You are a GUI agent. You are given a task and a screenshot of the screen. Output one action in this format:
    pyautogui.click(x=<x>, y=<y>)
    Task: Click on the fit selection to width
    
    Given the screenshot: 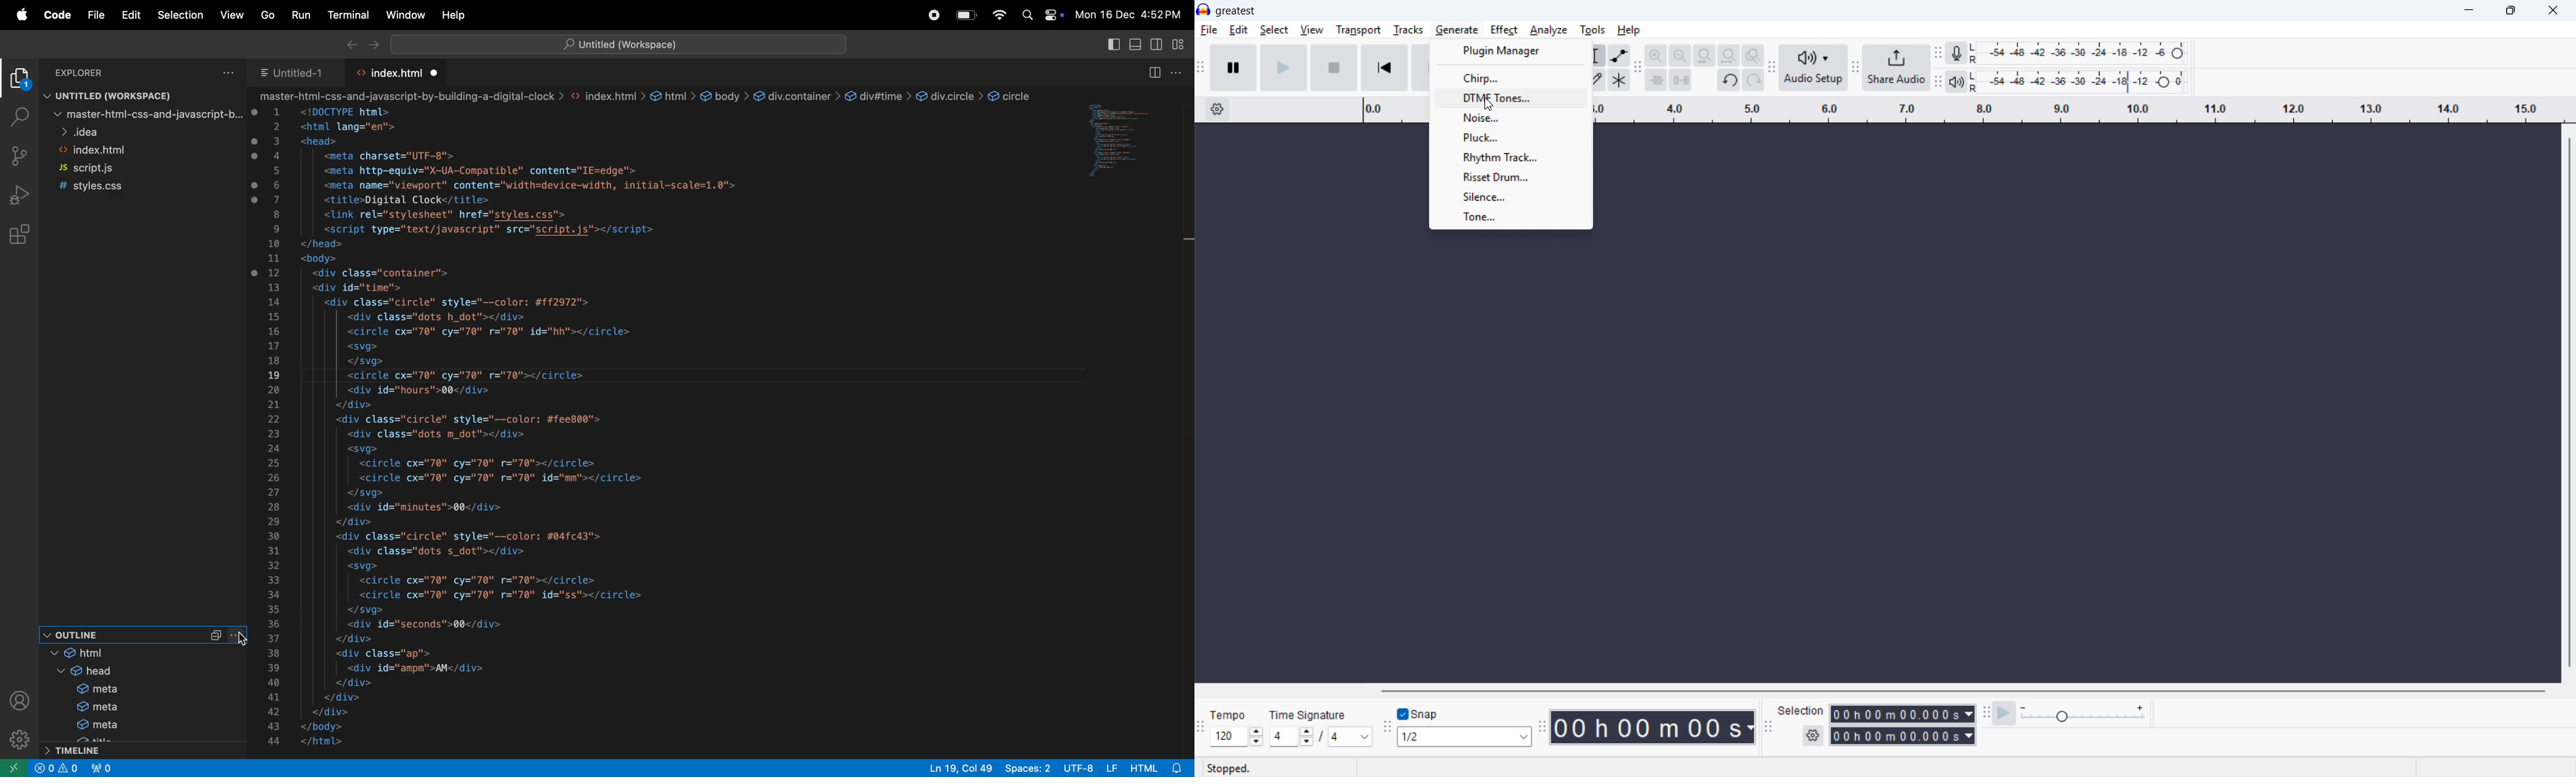 What is the action you would take?
    pyautogui.click(x=1705, y=55)
    